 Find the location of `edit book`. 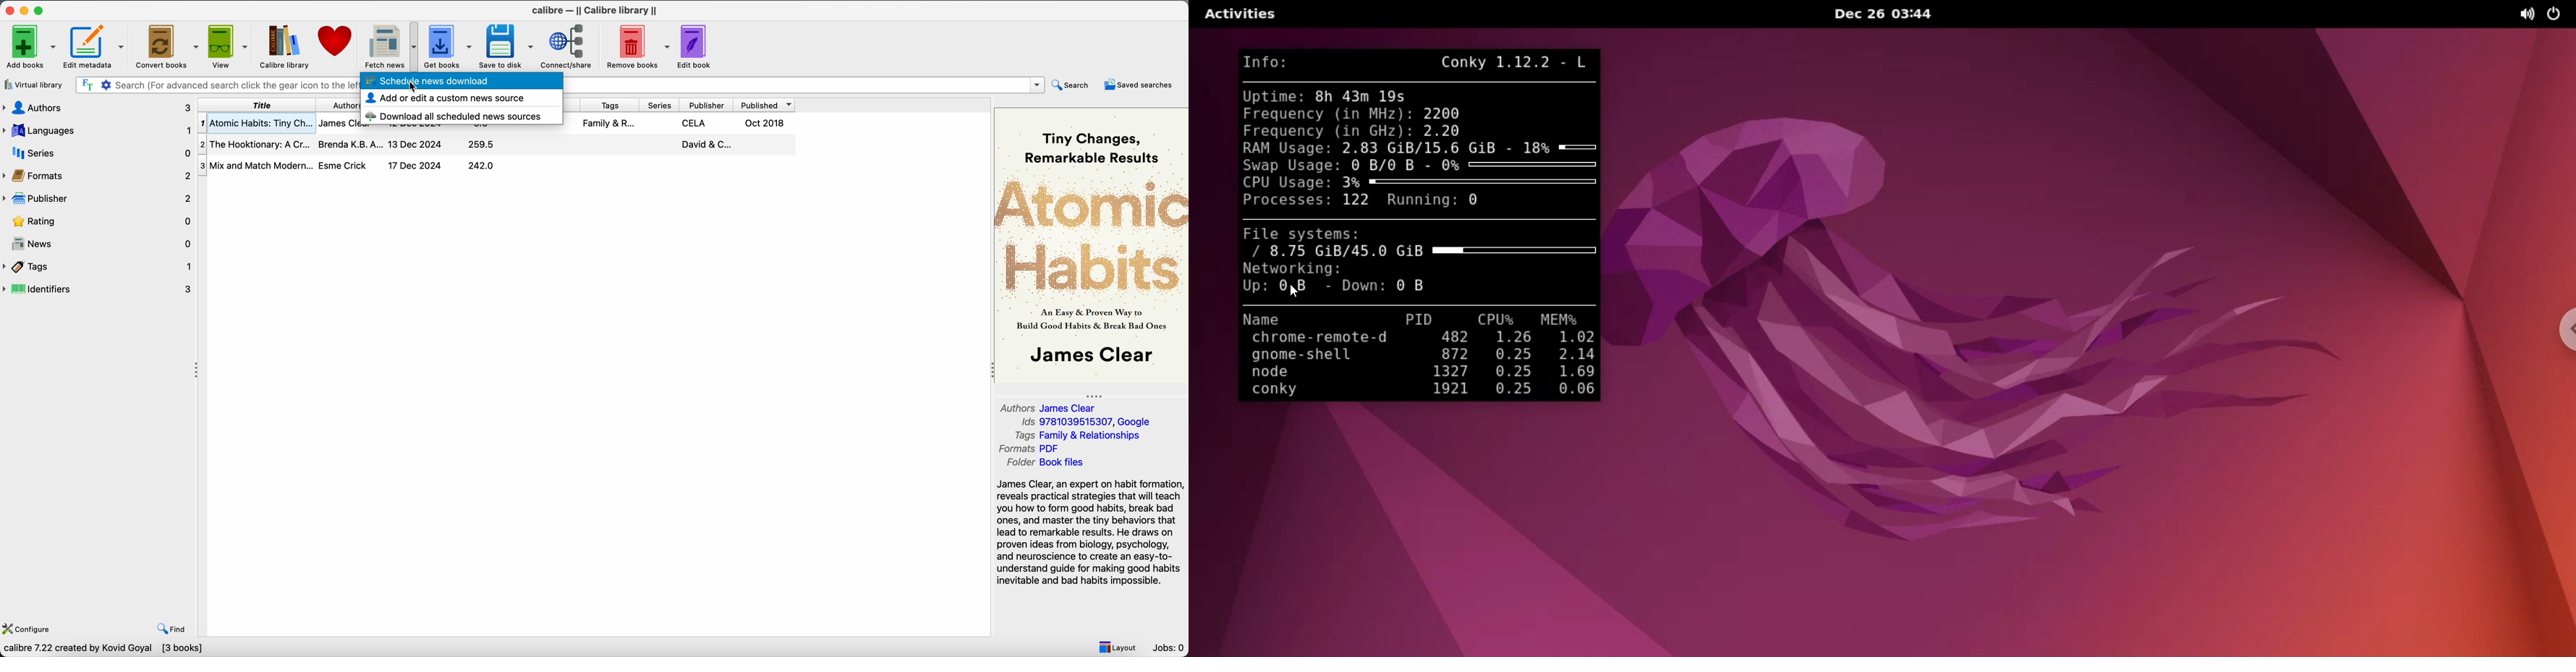

edit book is located at coordinates (695, 45).